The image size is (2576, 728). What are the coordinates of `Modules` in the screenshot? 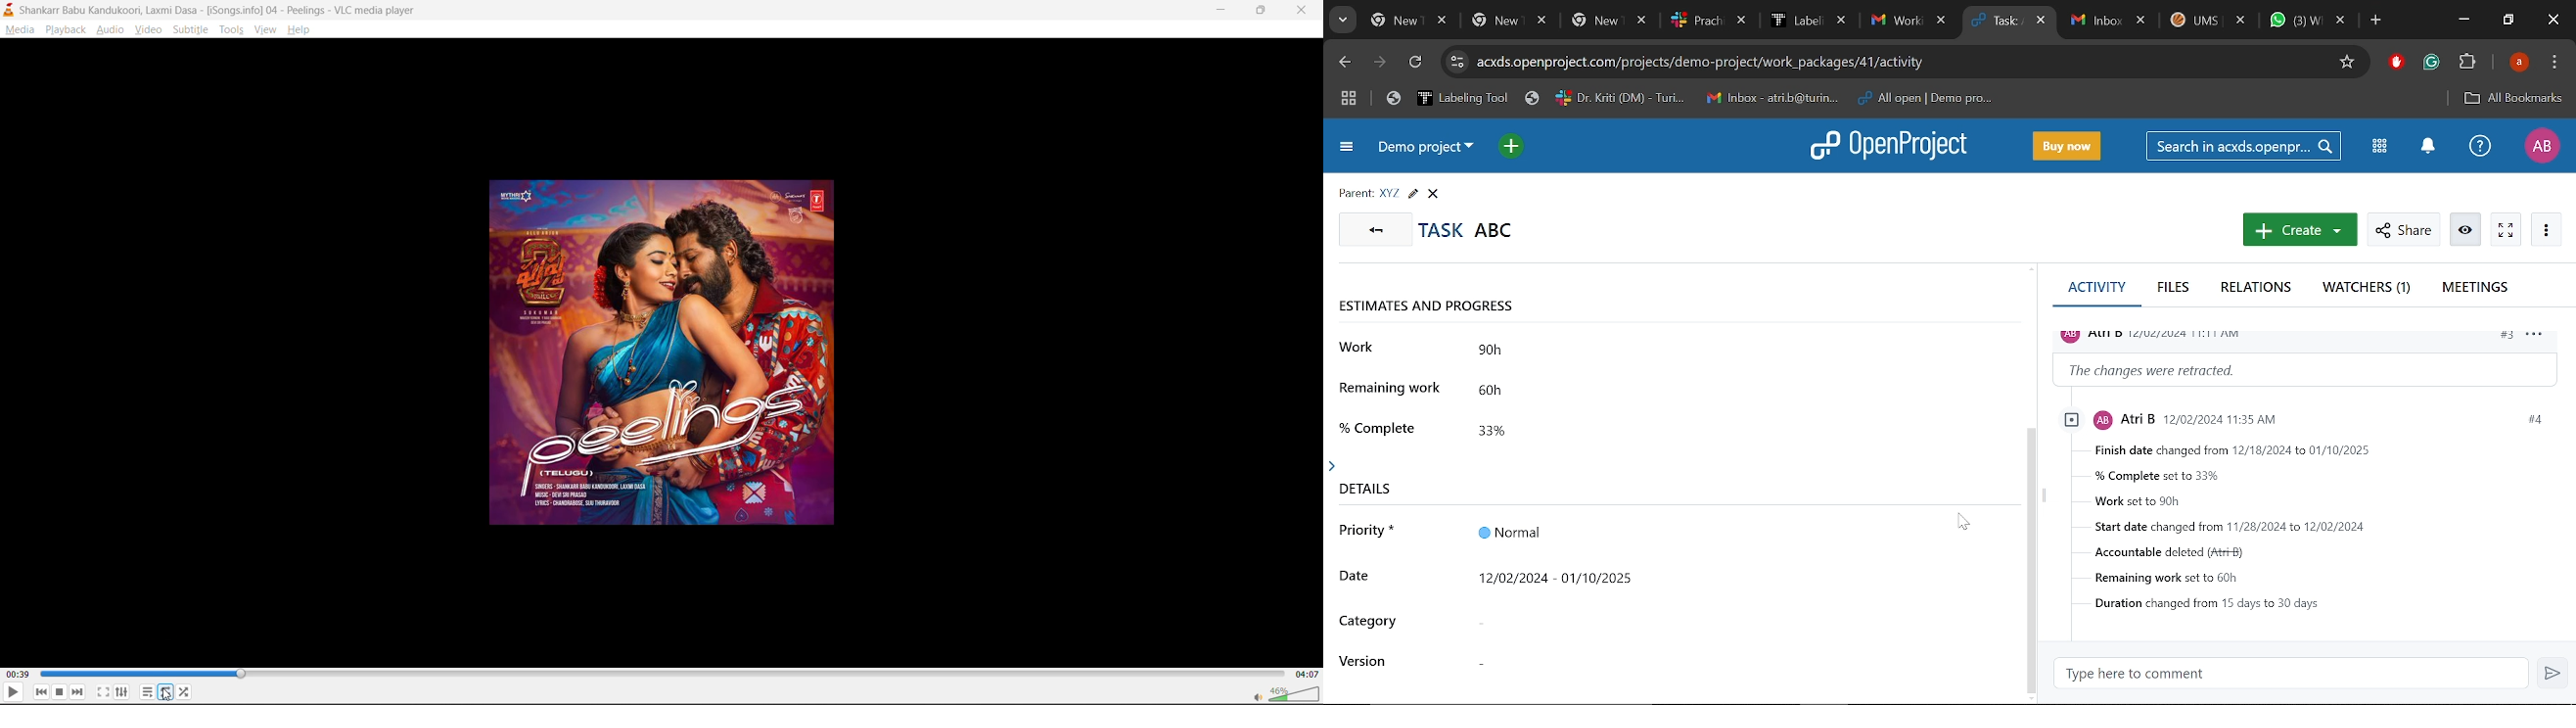 It's located at (2380, 148).